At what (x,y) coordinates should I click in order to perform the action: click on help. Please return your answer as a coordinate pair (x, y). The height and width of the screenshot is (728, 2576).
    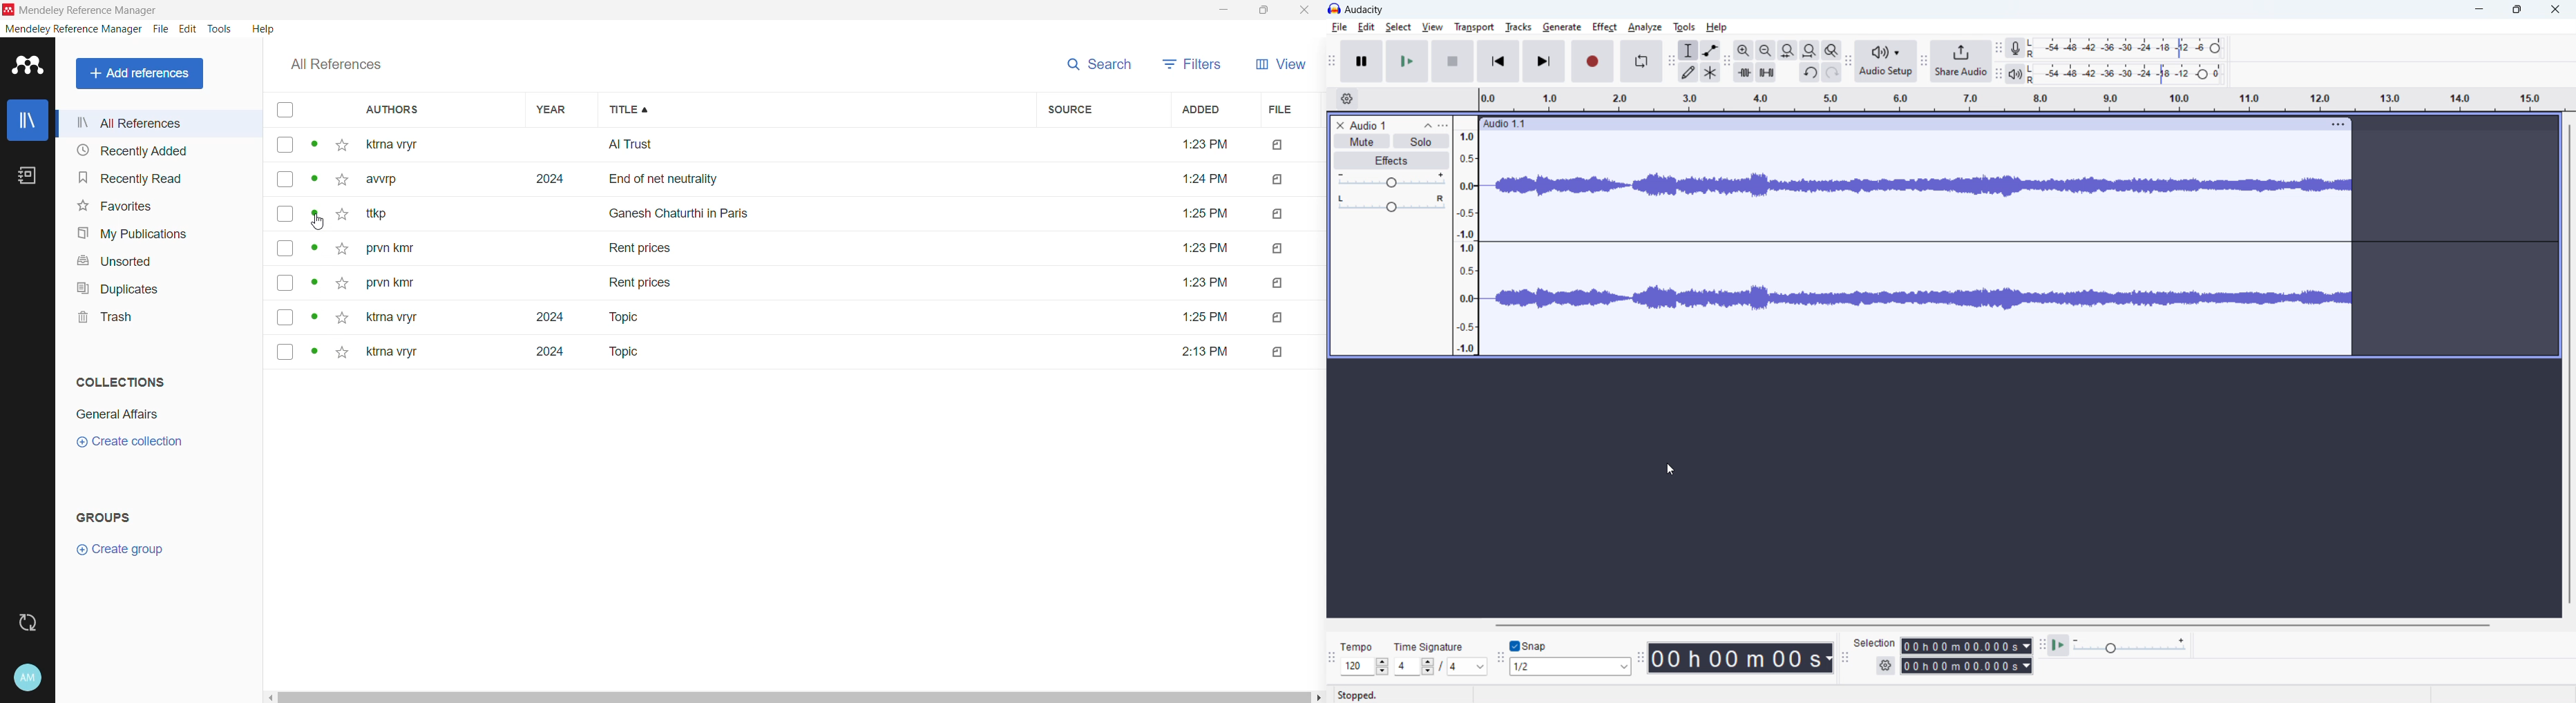
    Looking at the image, I should click on (1718, 28).